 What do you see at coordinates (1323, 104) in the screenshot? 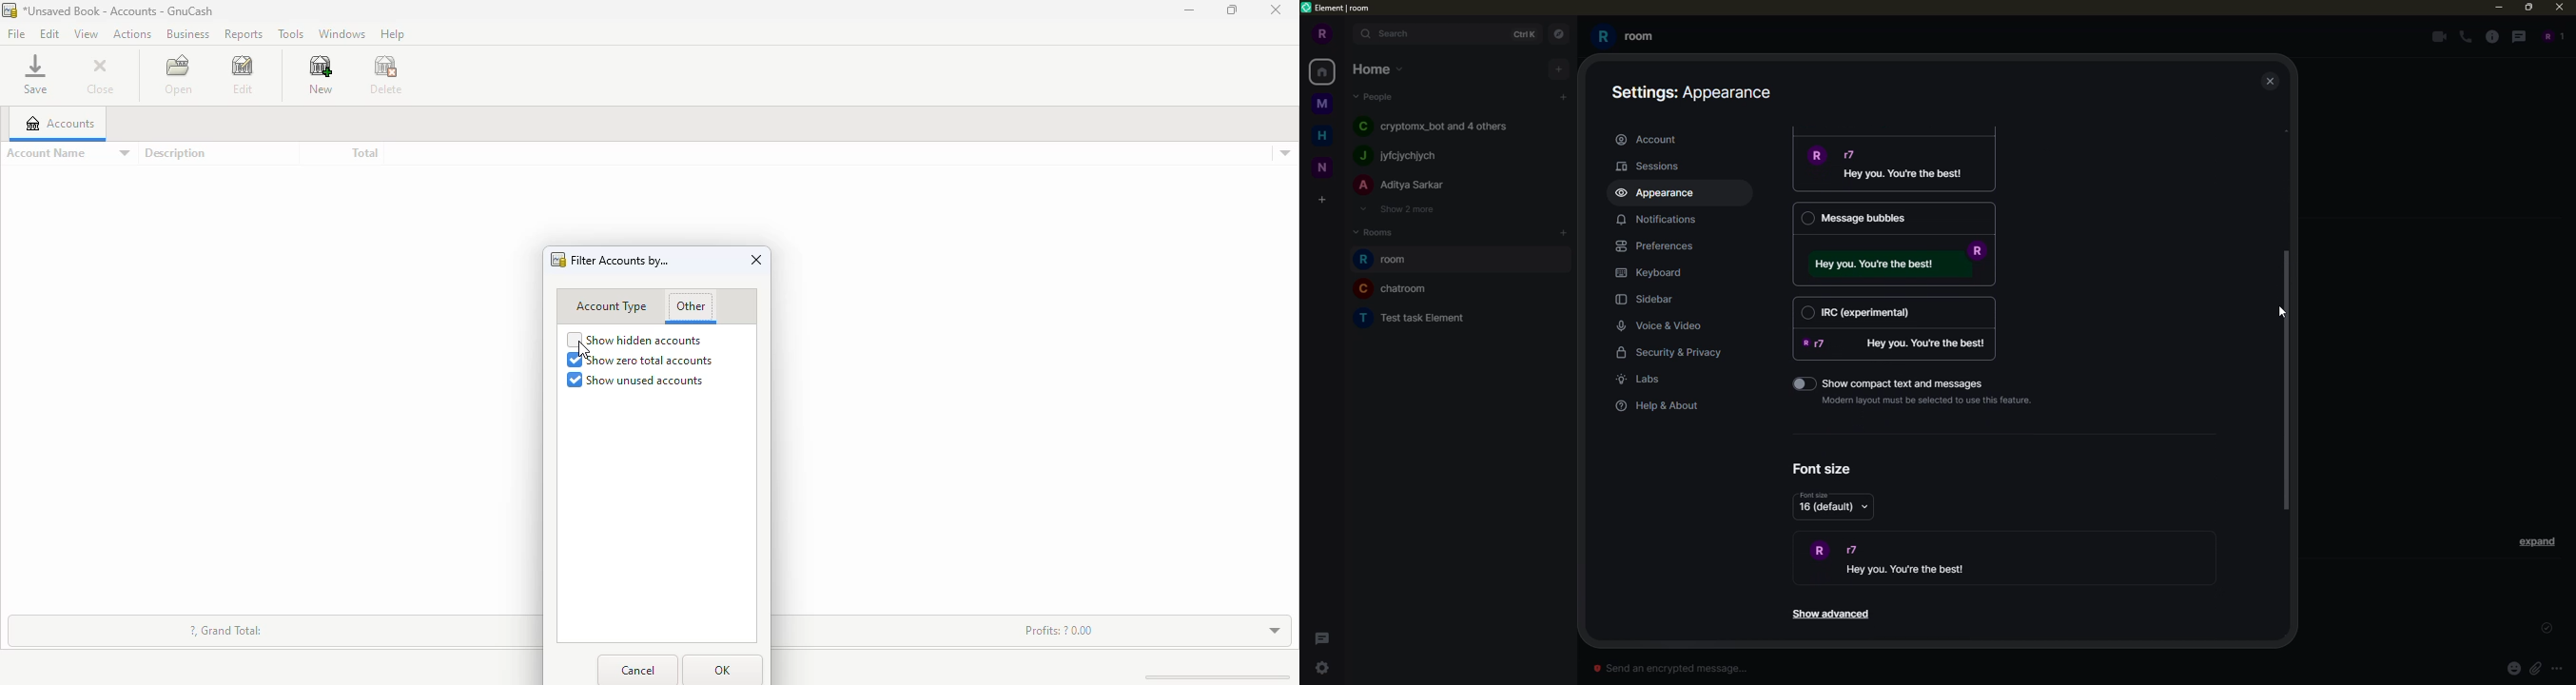
I see `space` at bounding box center [1323, 104].